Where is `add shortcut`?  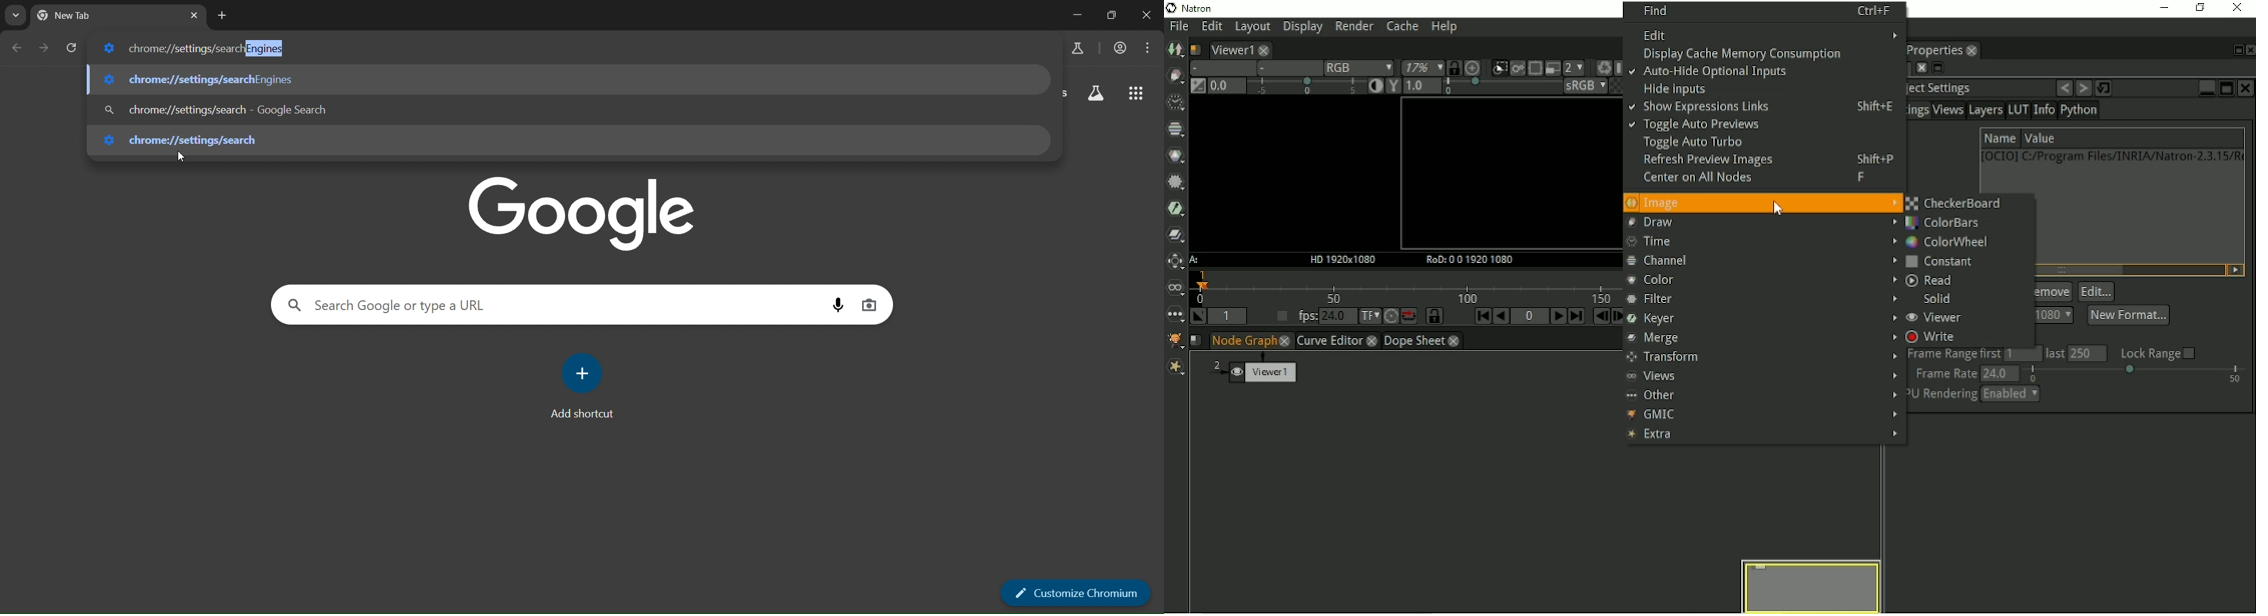 add shortcut is located at coordinates (581, 387).